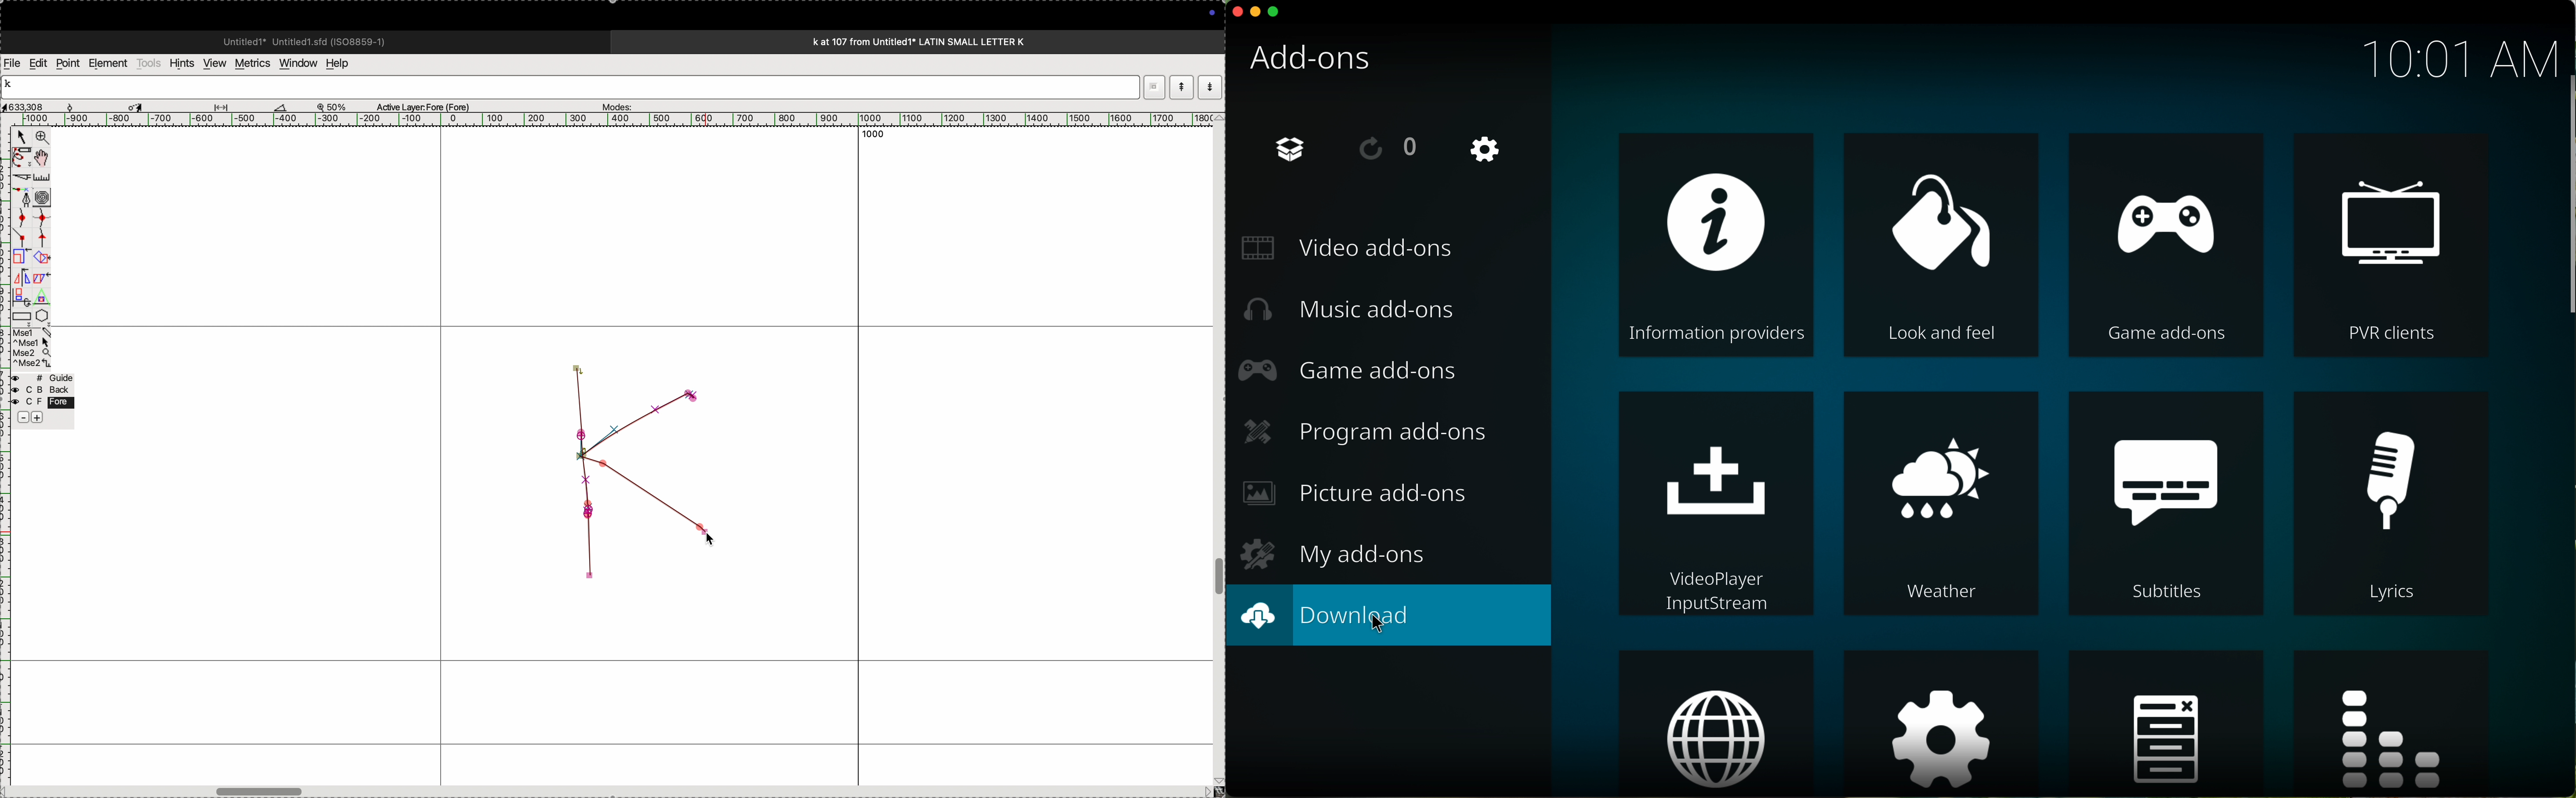 The width and height of the screenshot is (2576, 812). What do you see at coordinates (1256, 15) in the screenshot?
I see `minimize` at bounding box center [1256, 15].